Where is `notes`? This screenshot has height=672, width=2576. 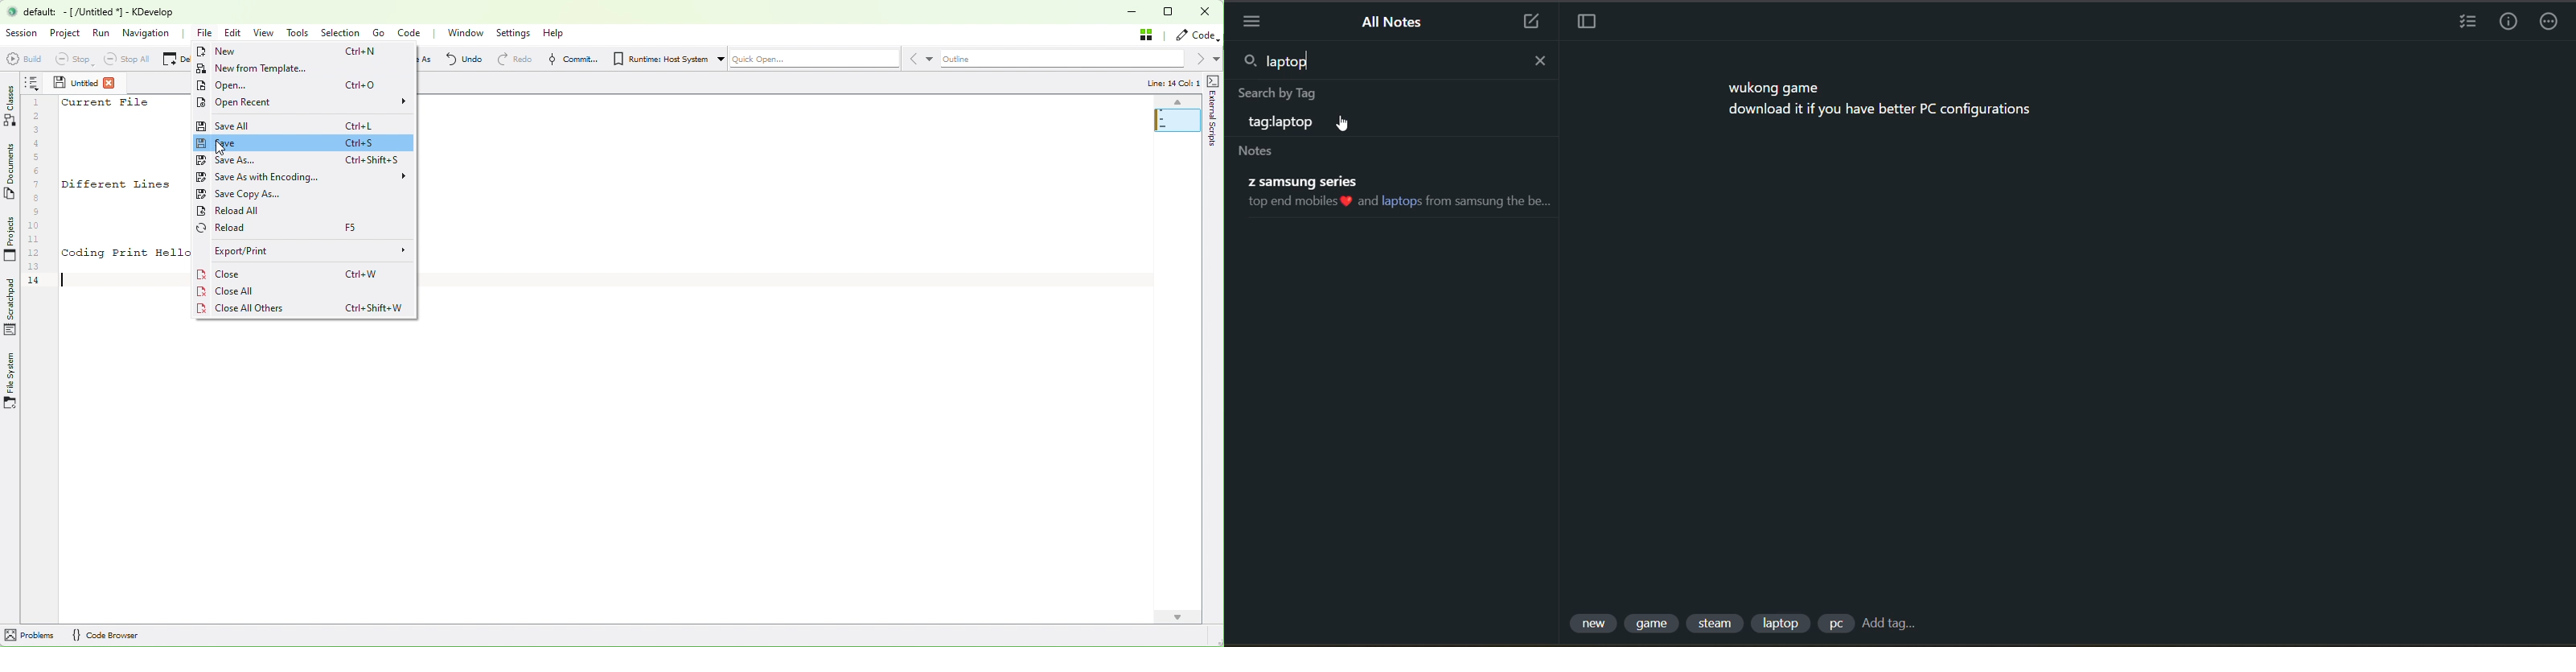 notes is located at coordinates (1260, 151).